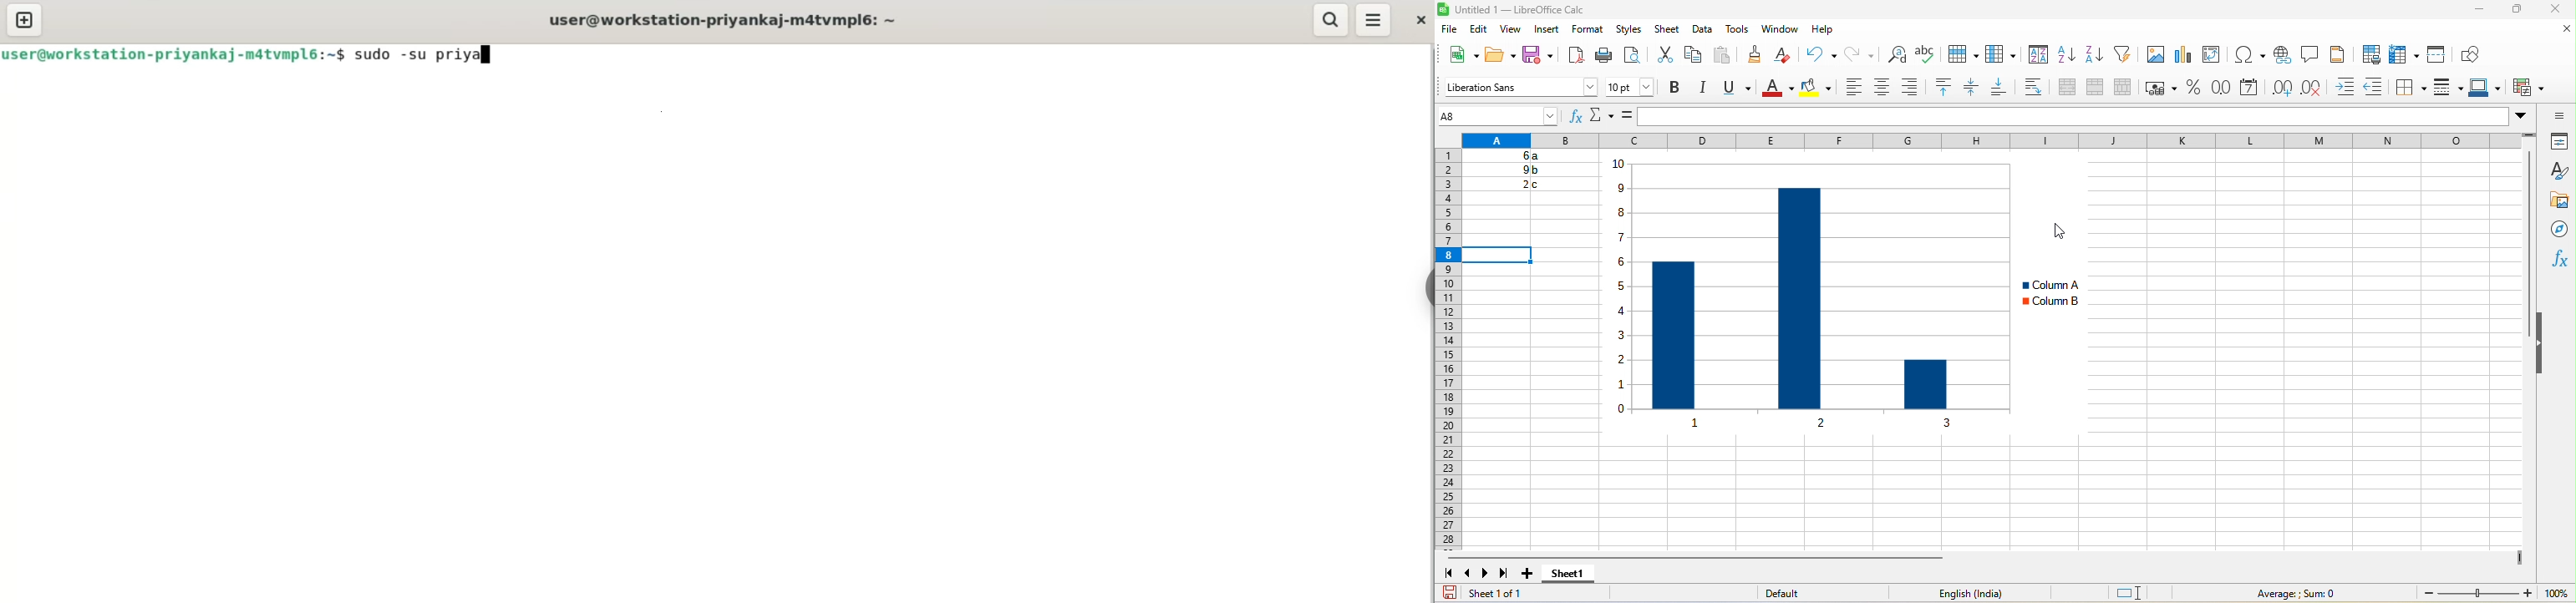 The height and width of the screenshot is (616, 2576). Describe the element at coordinates (2050, 302) in the screenshot. I see `column b` at that location.